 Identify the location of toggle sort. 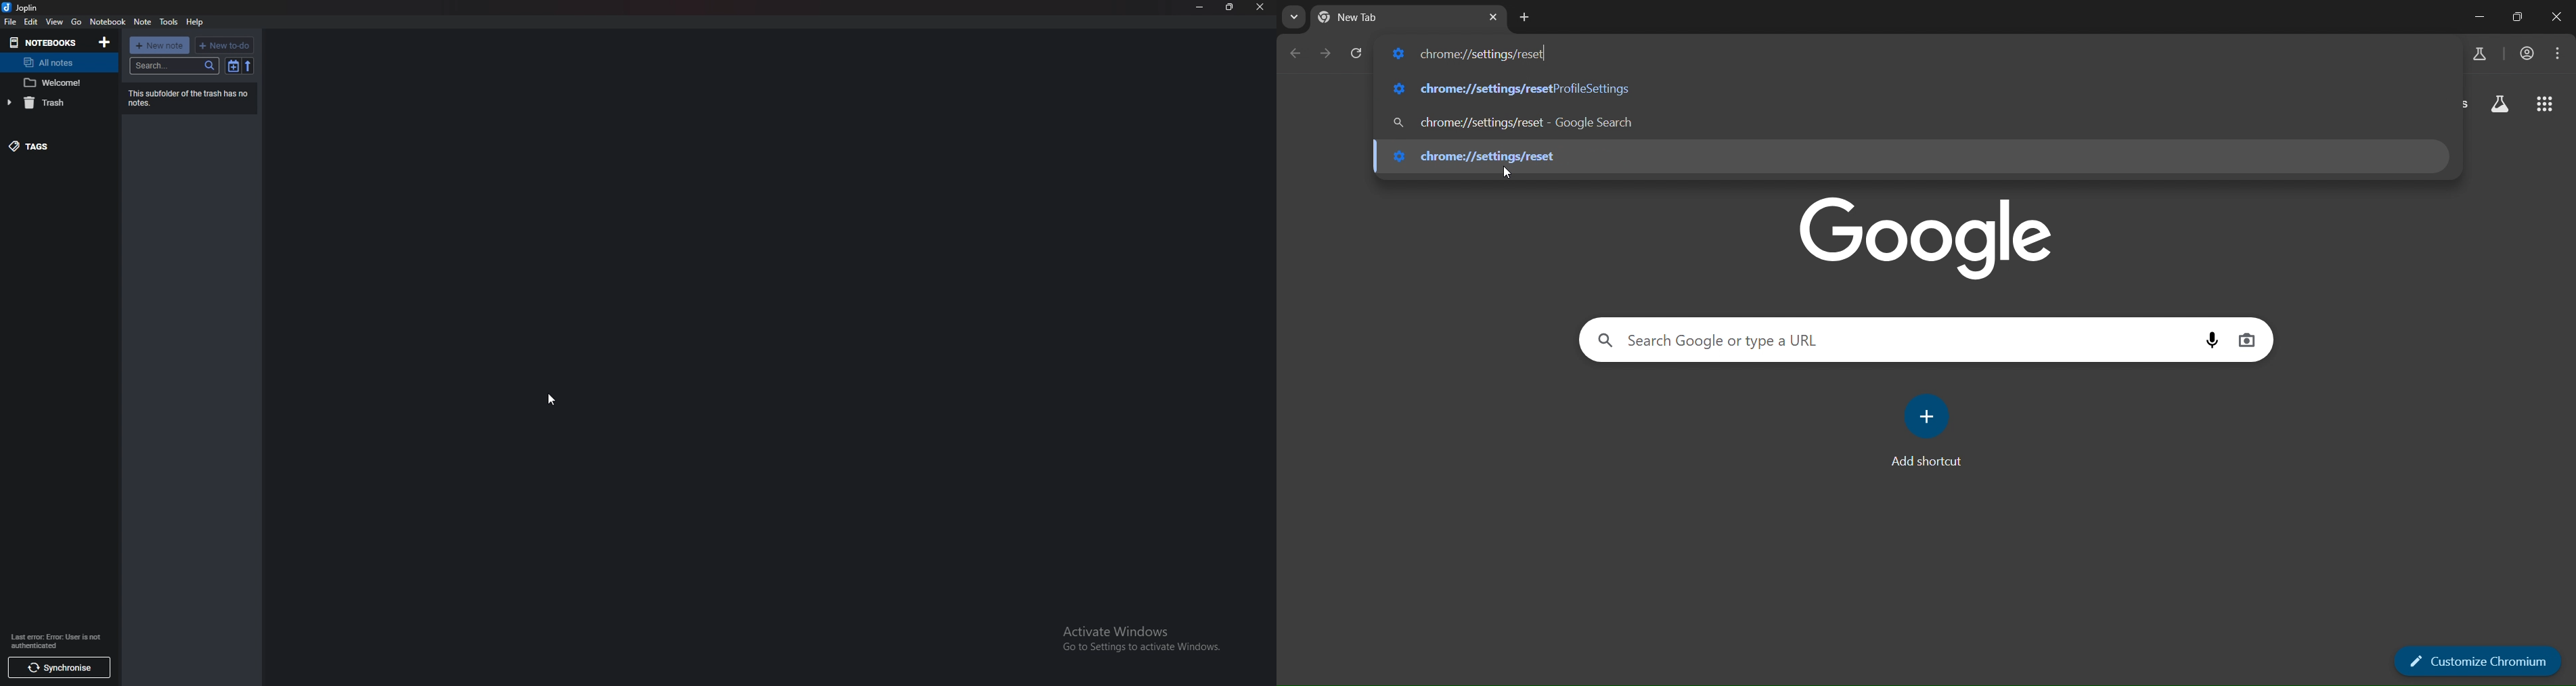
(233, 66).